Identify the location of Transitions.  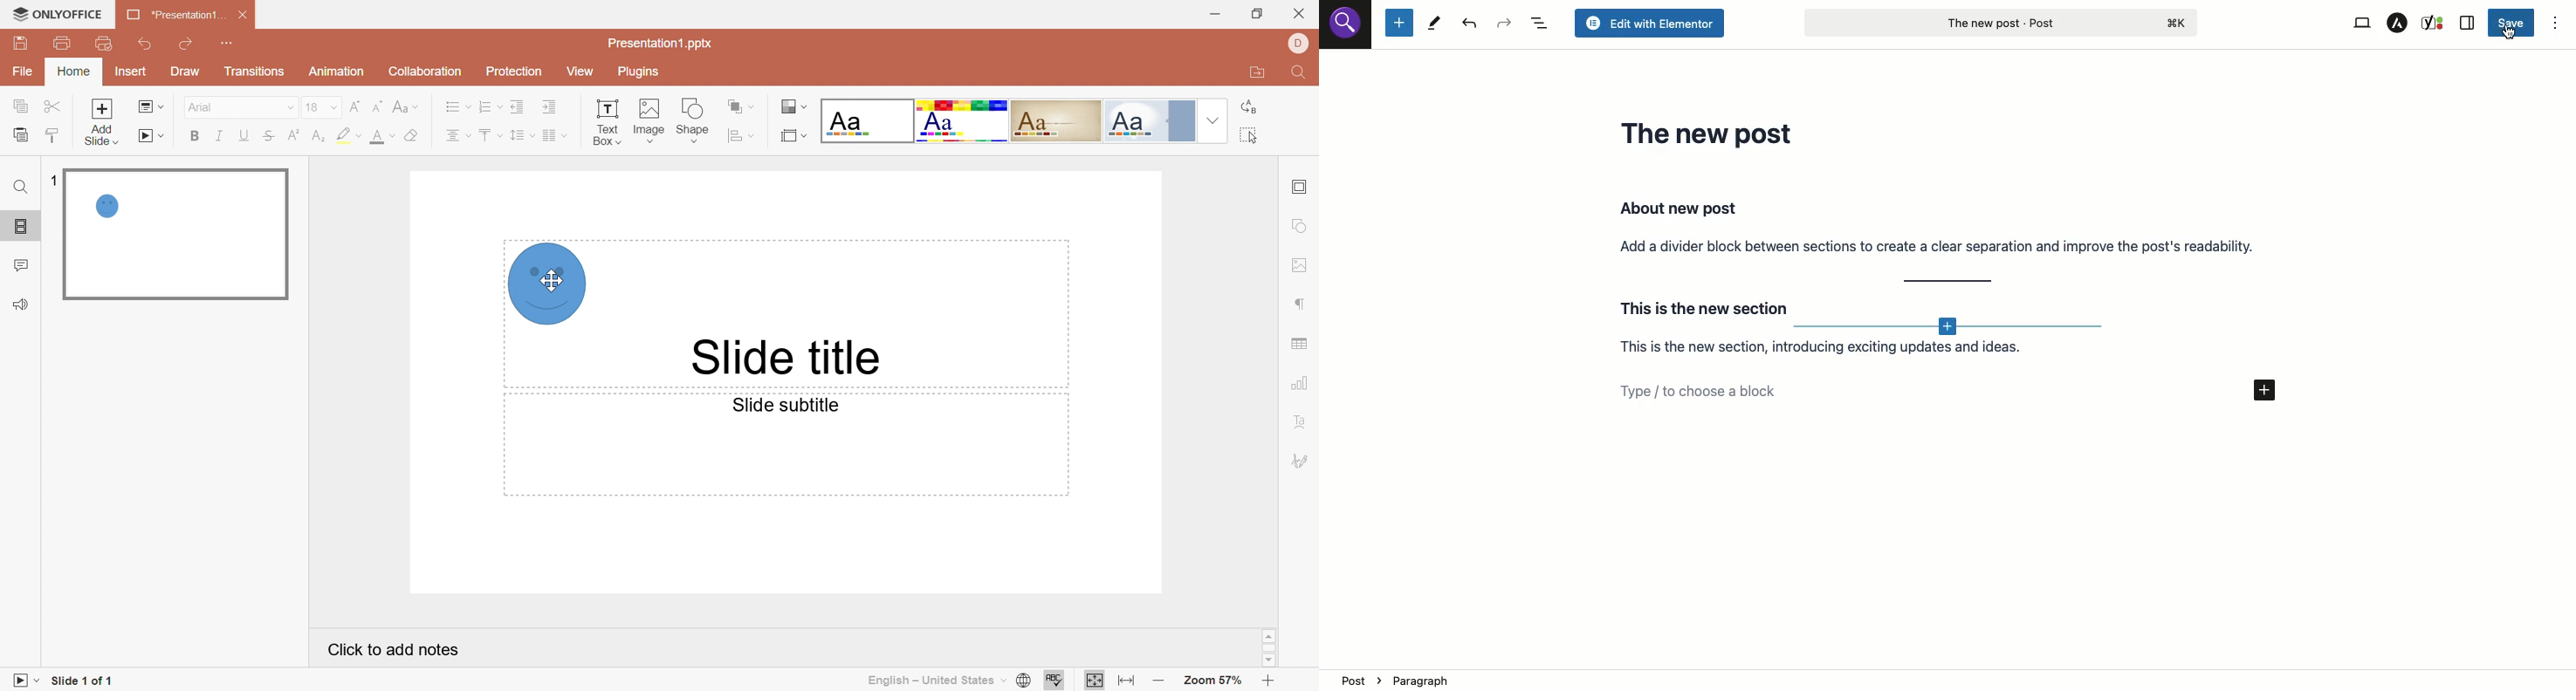
(254, 74).